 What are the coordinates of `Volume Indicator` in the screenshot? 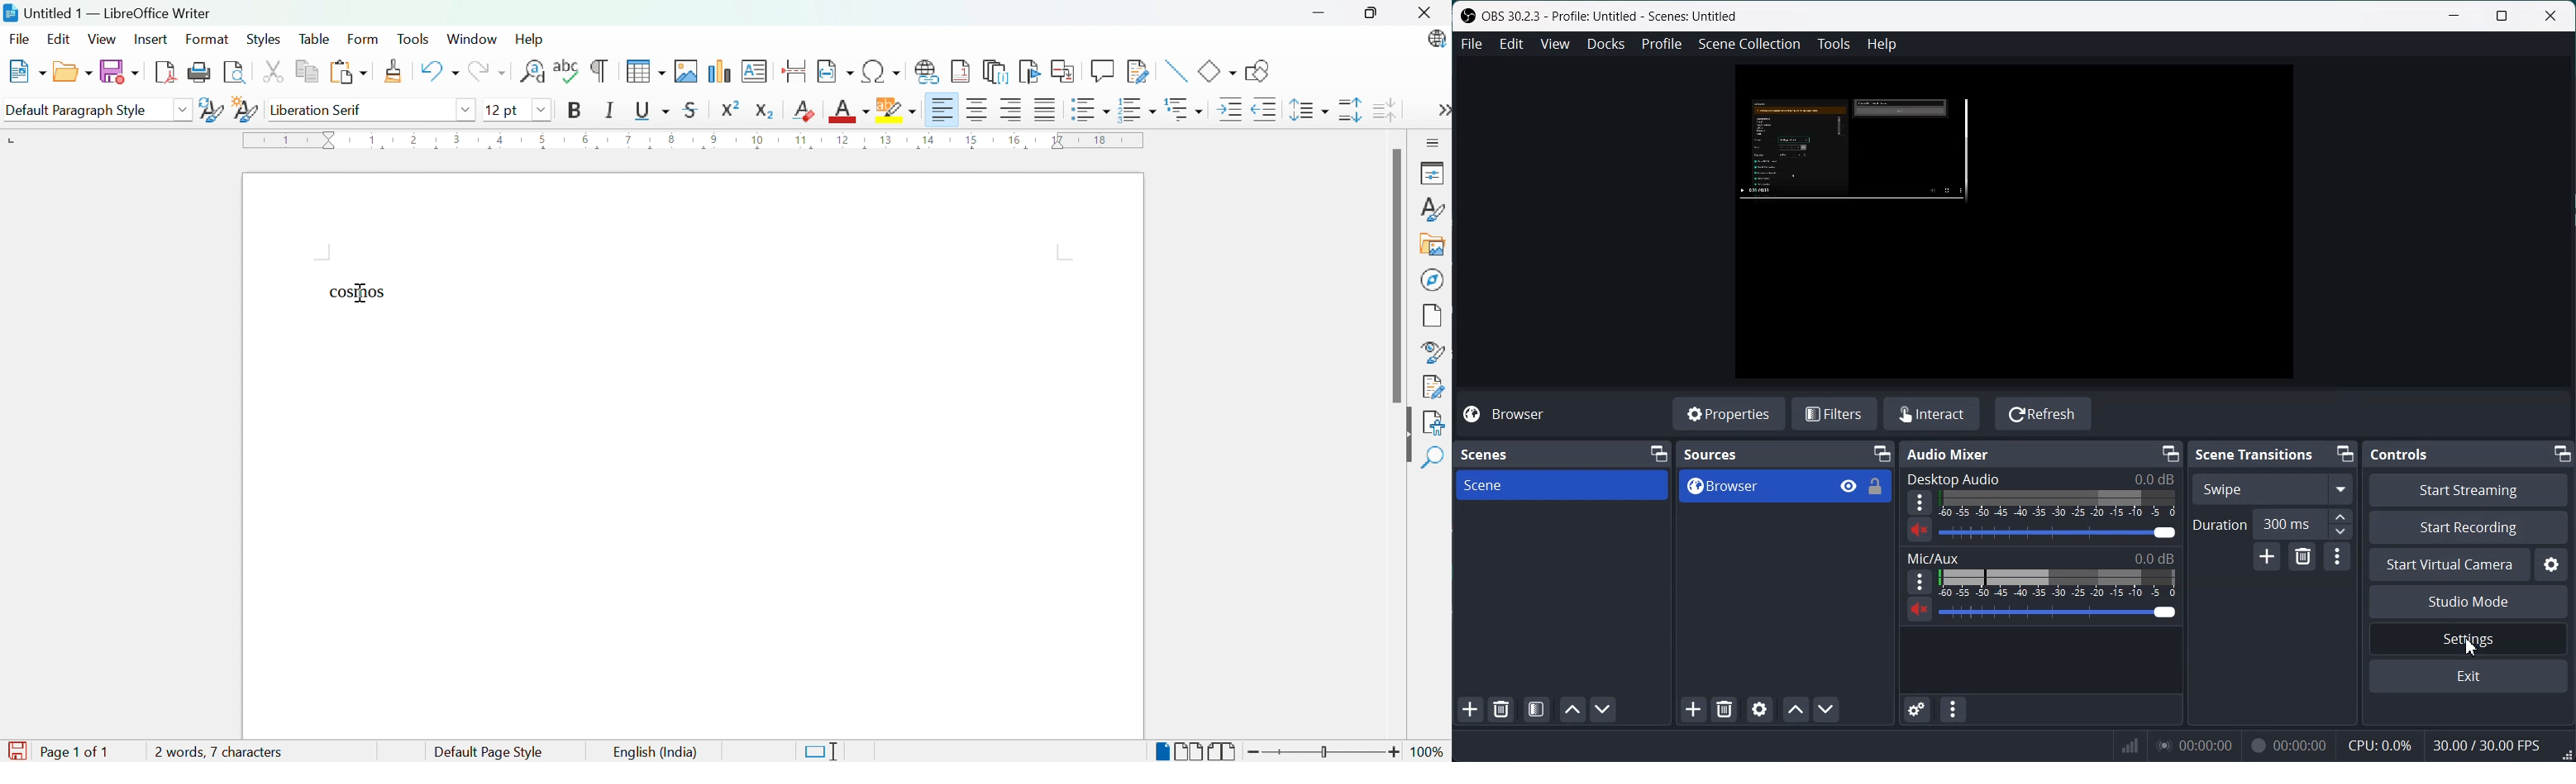 It's located at (2059, 504).